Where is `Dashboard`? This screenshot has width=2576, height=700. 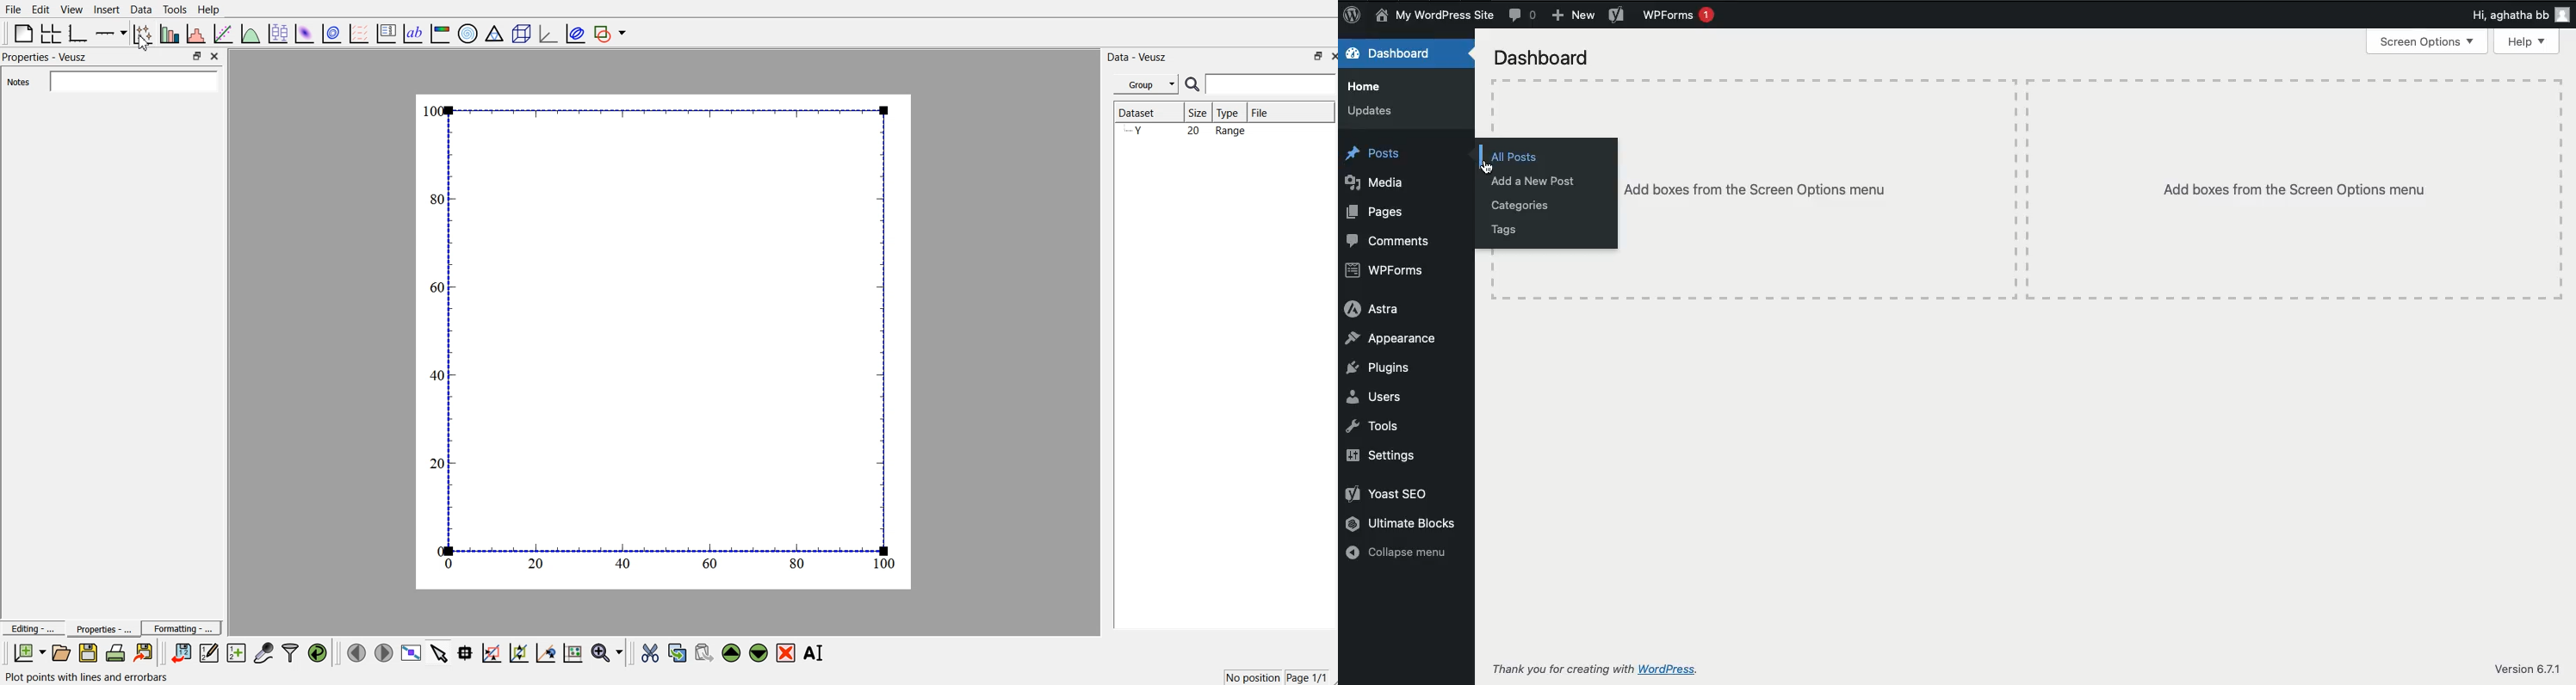 Dashboard is located at coordinates (1393, 52).